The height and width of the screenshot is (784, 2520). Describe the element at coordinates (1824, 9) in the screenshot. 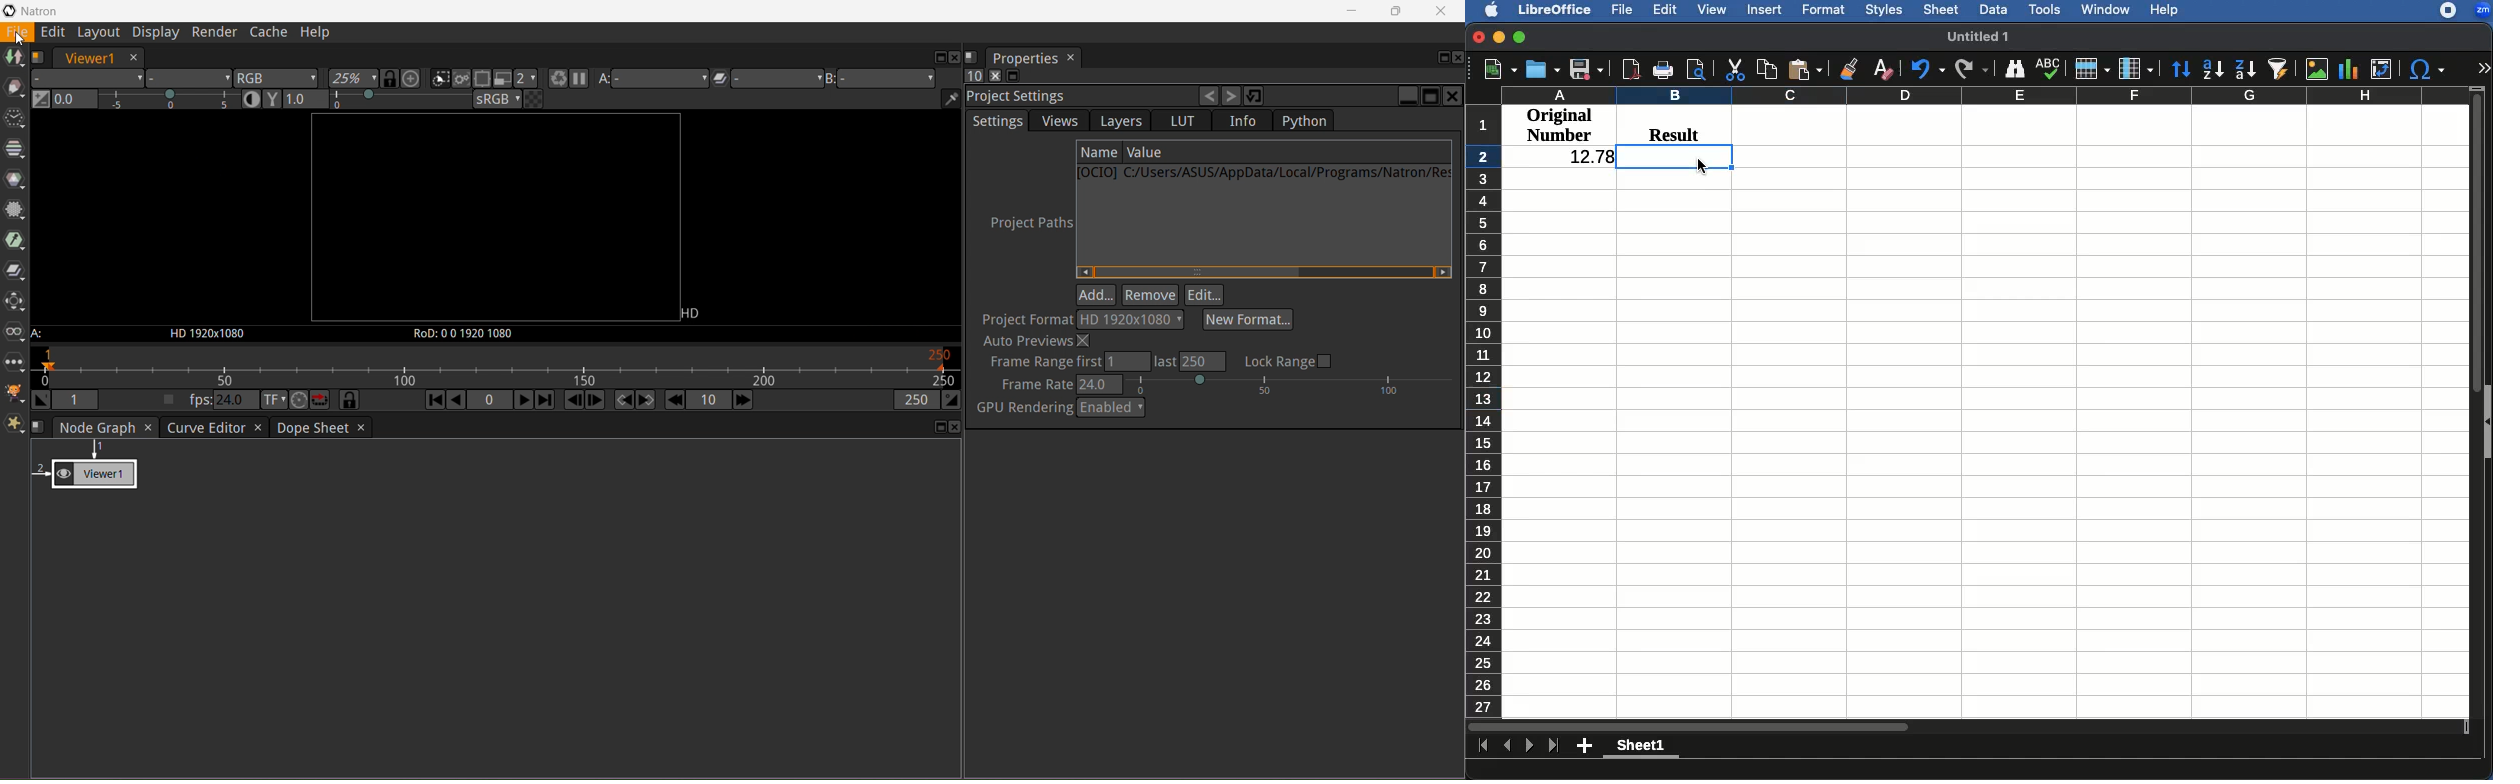

I see `Format` at that location.